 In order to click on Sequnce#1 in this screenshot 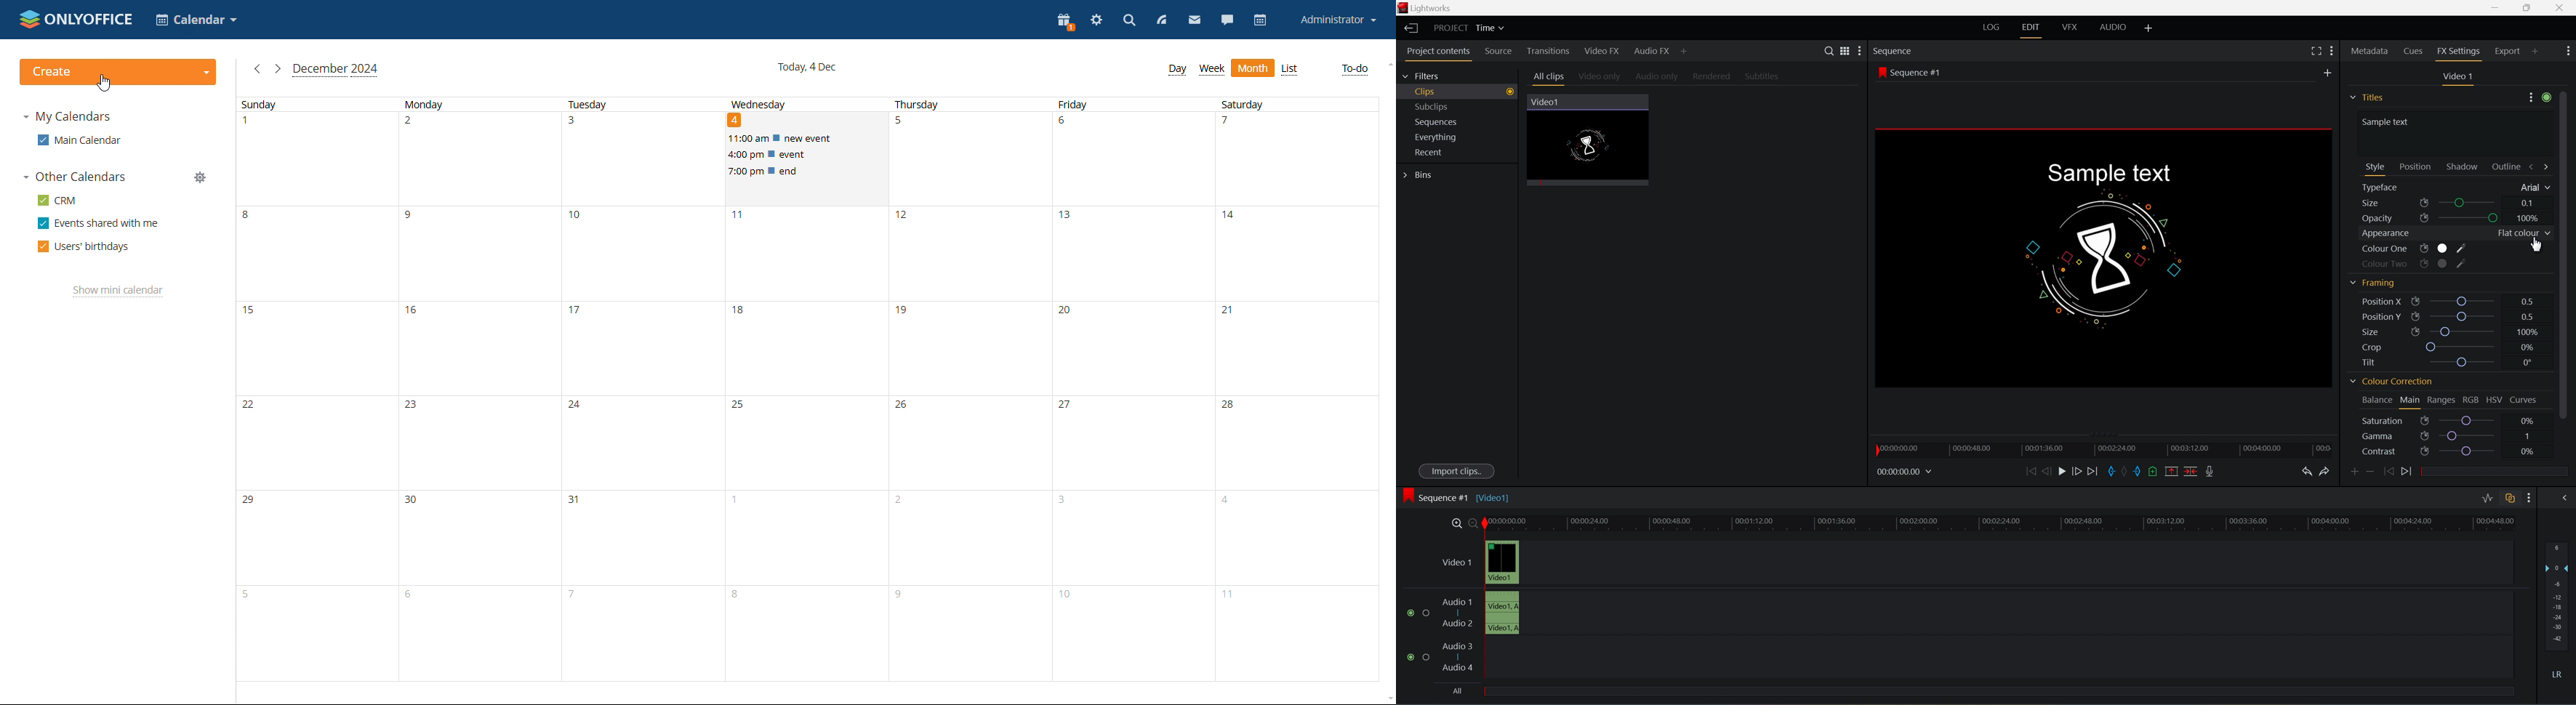, I will do `click(1909, 72)`.